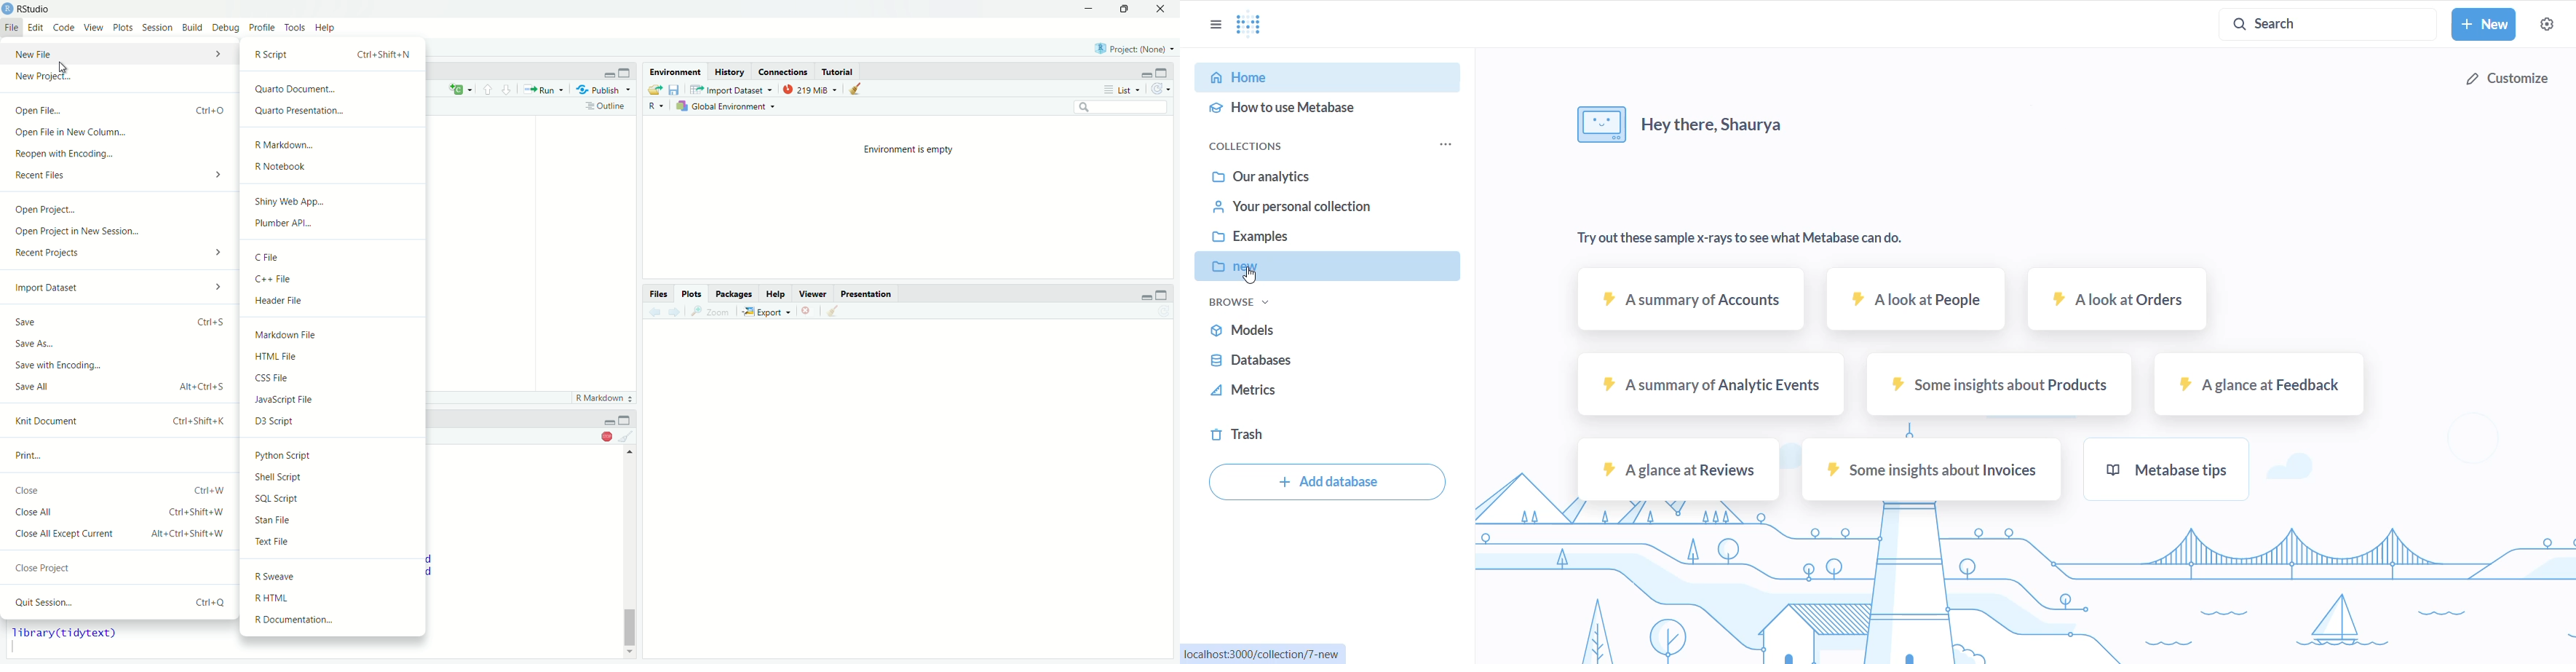 The width and height of the screenshot is (2576, 672). I want to click on current memory usage - 219MiB, so click(811, 90).